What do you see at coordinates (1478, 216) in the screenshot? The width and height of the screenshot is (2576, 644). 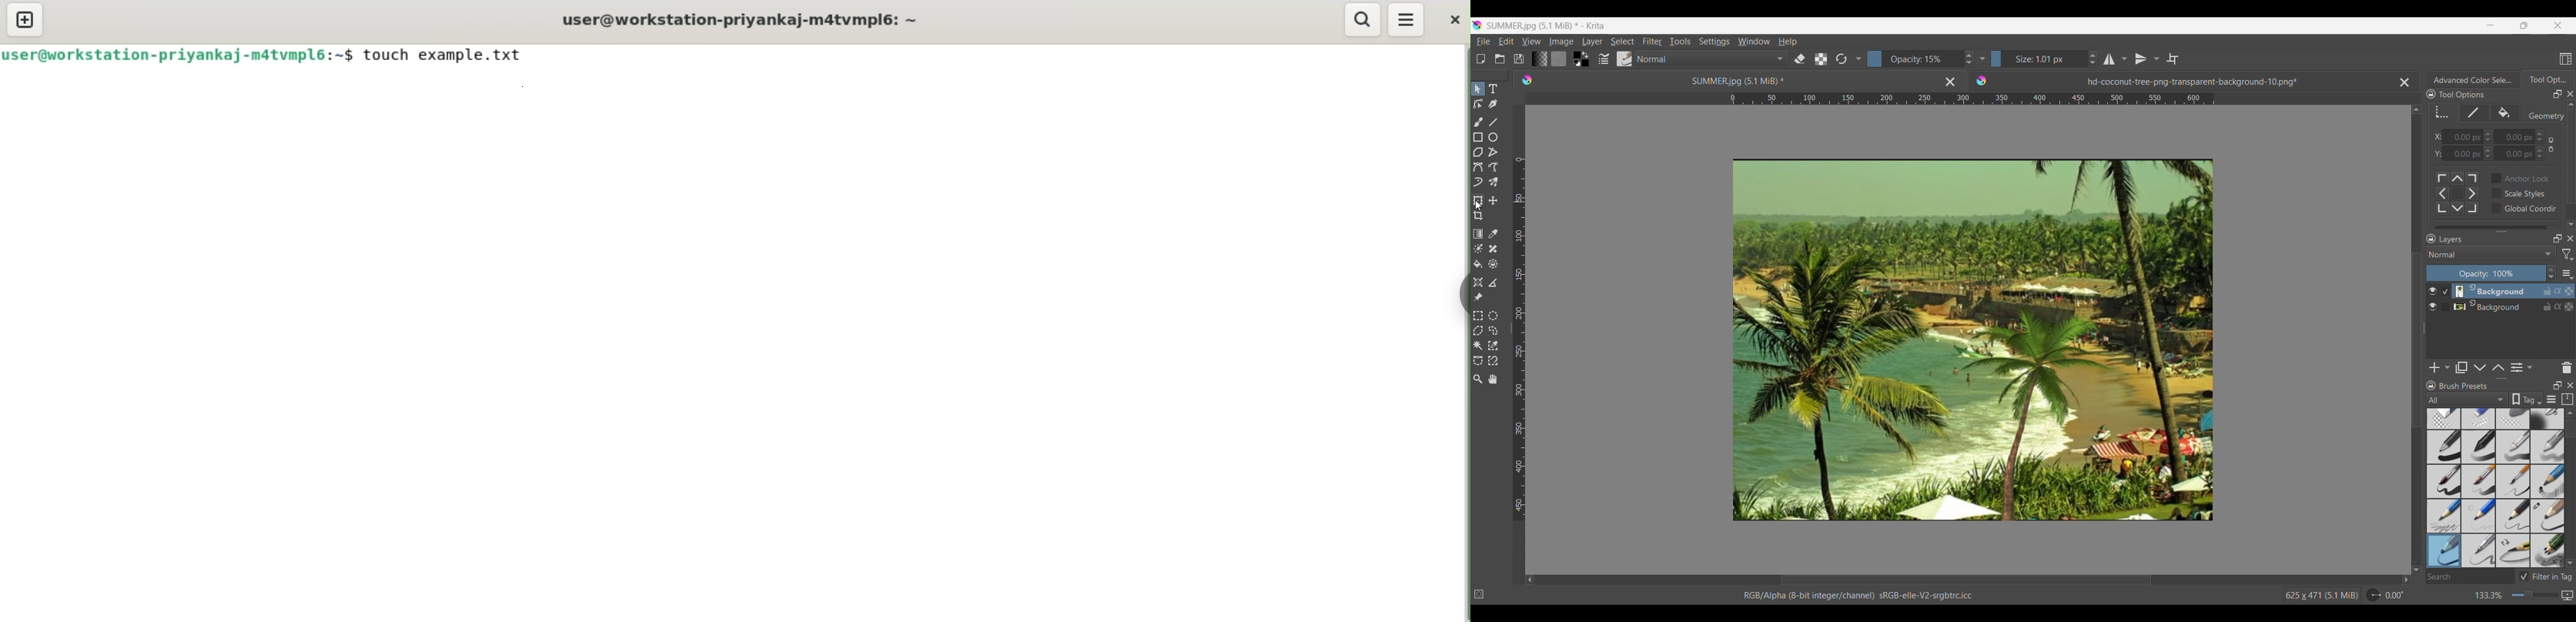 I see `Crop tool` at bounding box center [1478, 216].